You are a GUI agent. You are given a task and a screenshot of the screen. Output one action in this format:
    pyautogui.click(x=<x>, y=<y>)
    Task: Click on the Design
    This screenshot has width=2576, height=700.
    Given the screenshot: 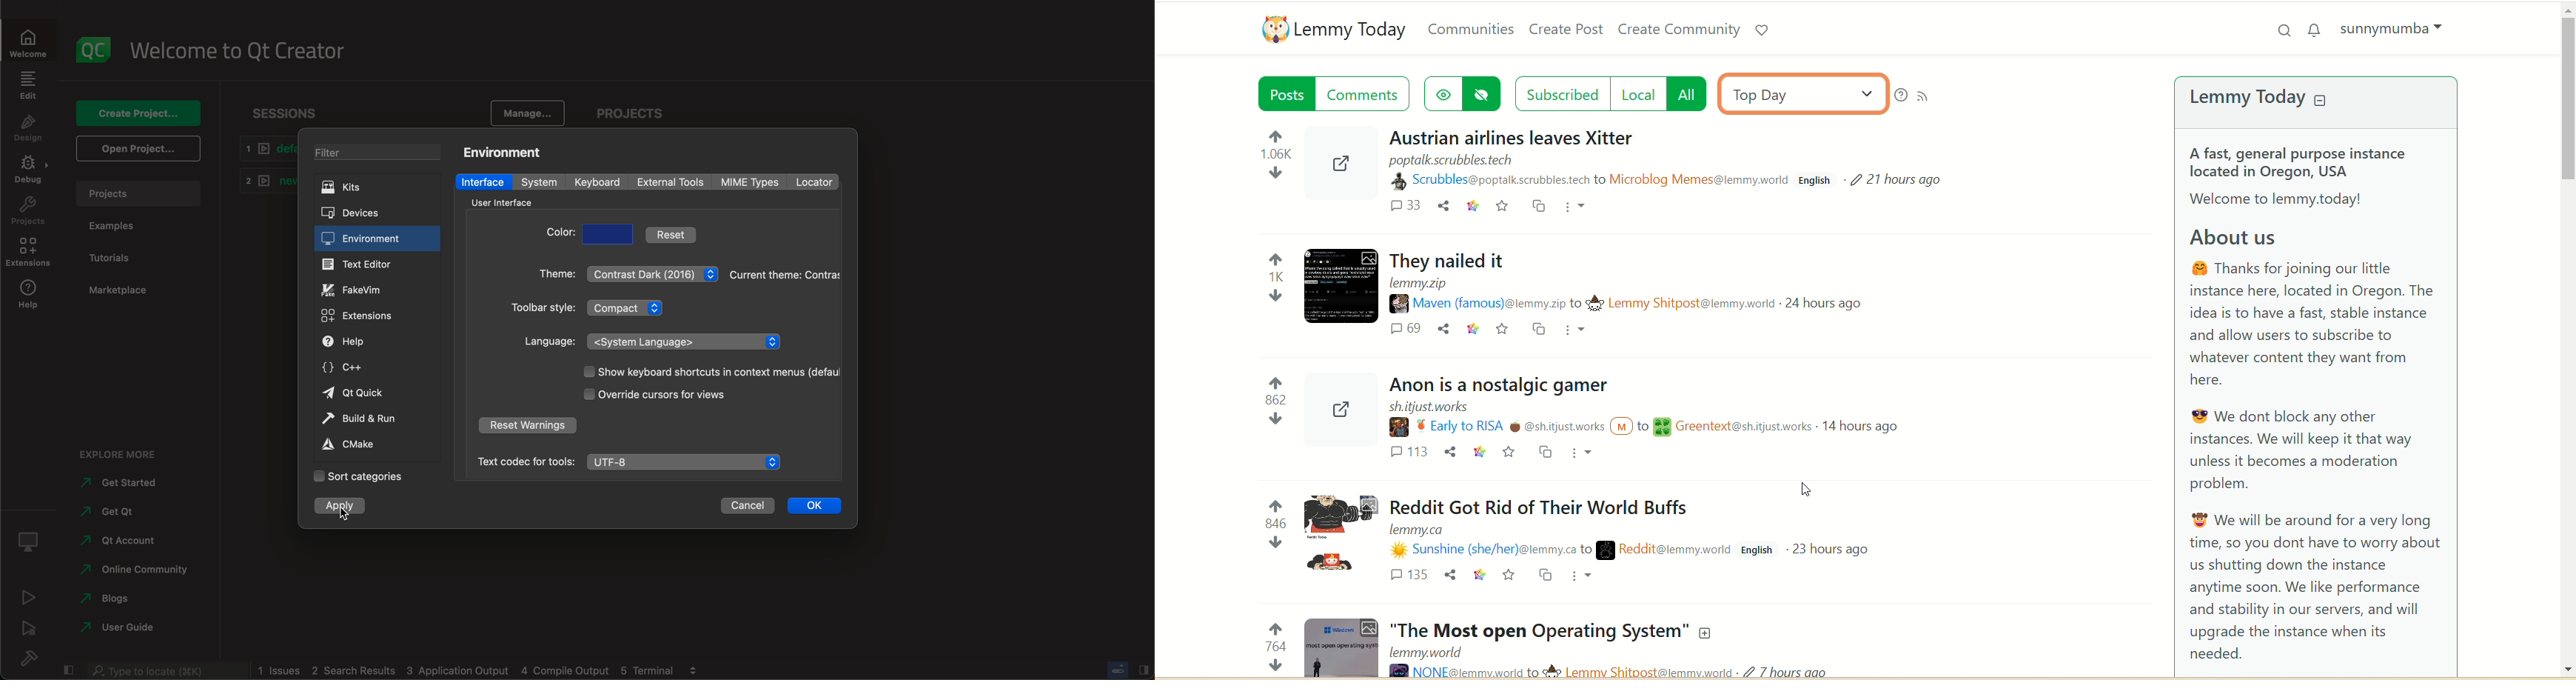 What is the action you would take?
    pyautogui.click(x=28, y=129)
    